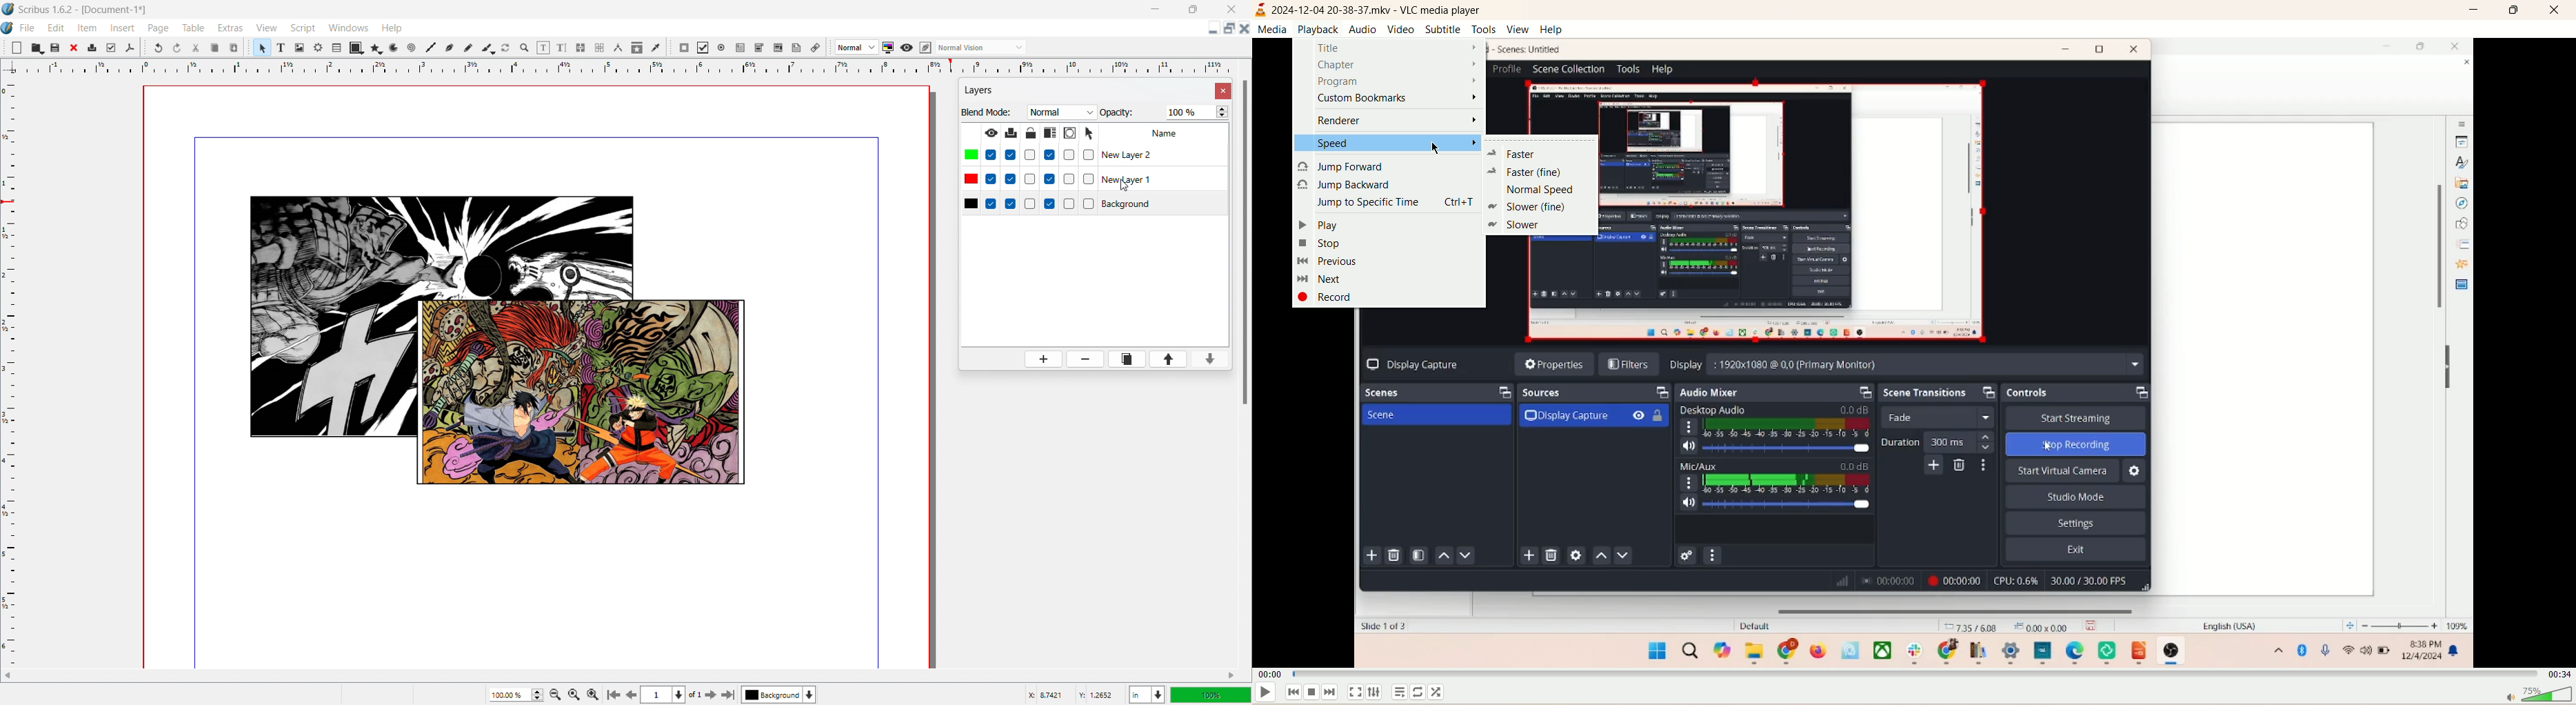 This screenshot has height=728, width=2576. Describe the element at coordinates (28, 27) in the screenshot. I see `file` at that location.